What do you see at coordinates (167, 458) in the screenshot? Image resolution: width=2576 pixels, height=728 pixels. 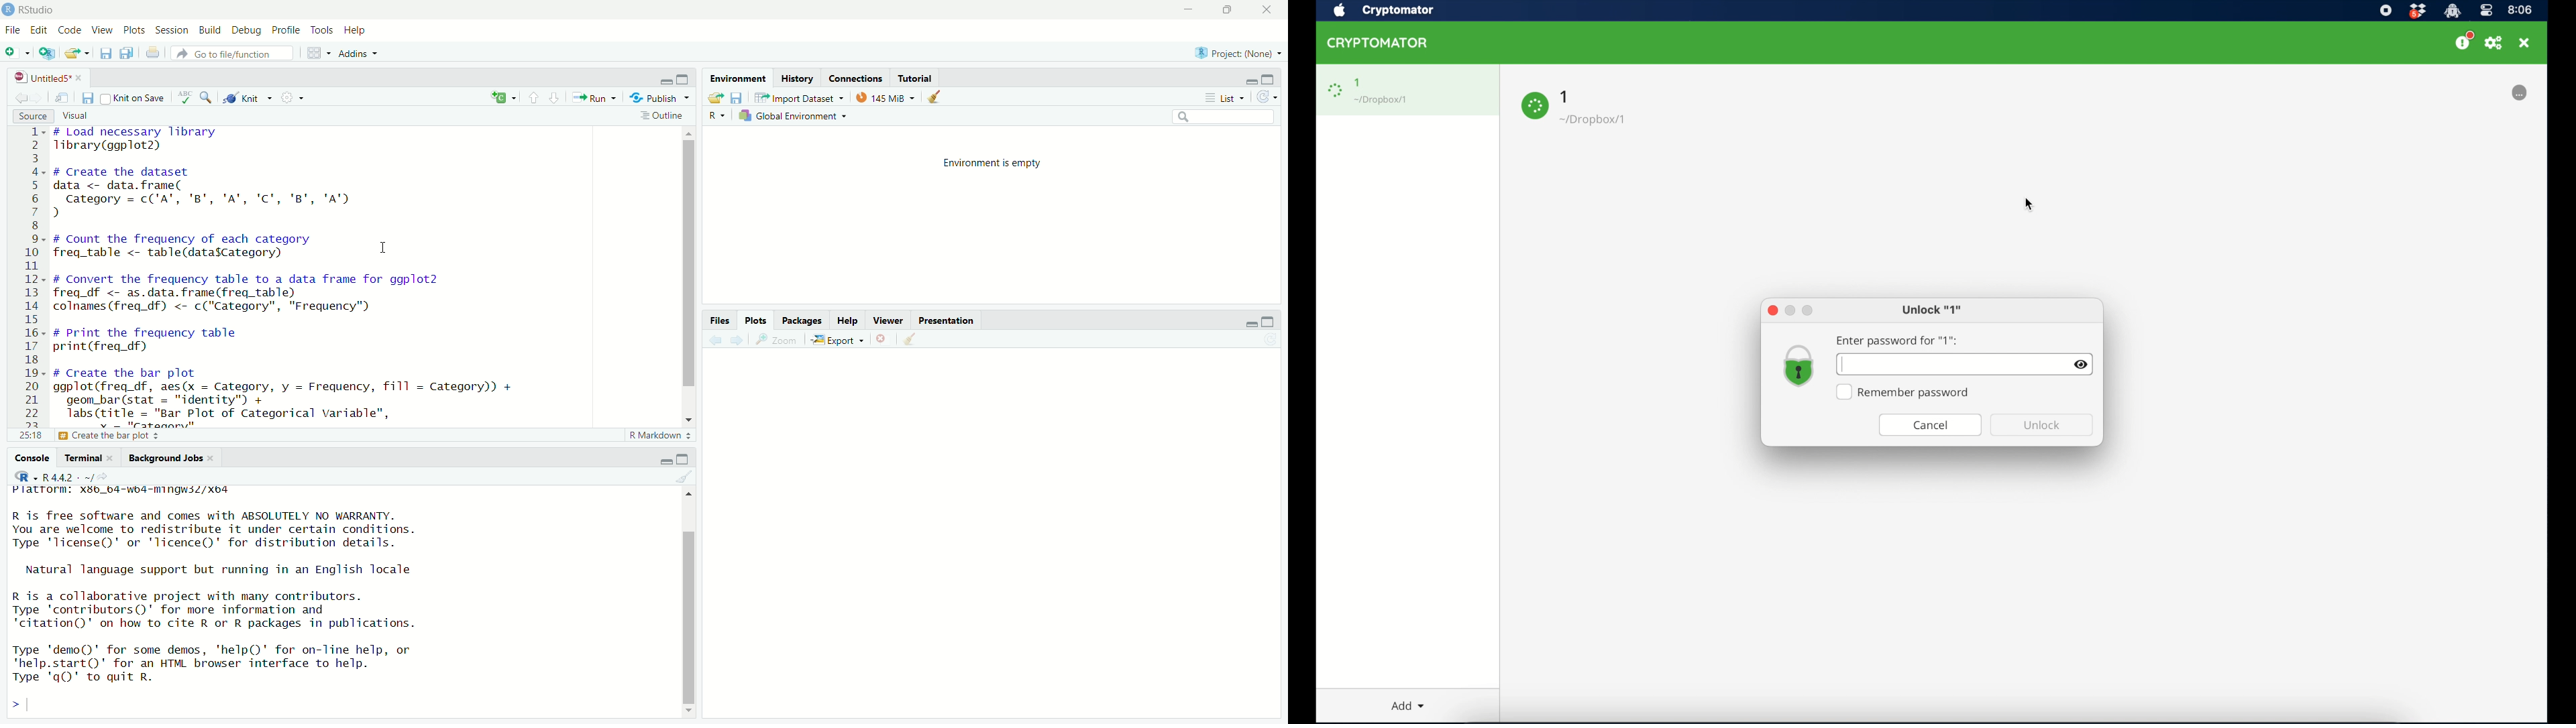 I see `Background Jobs` at bounding box center [167, 458].